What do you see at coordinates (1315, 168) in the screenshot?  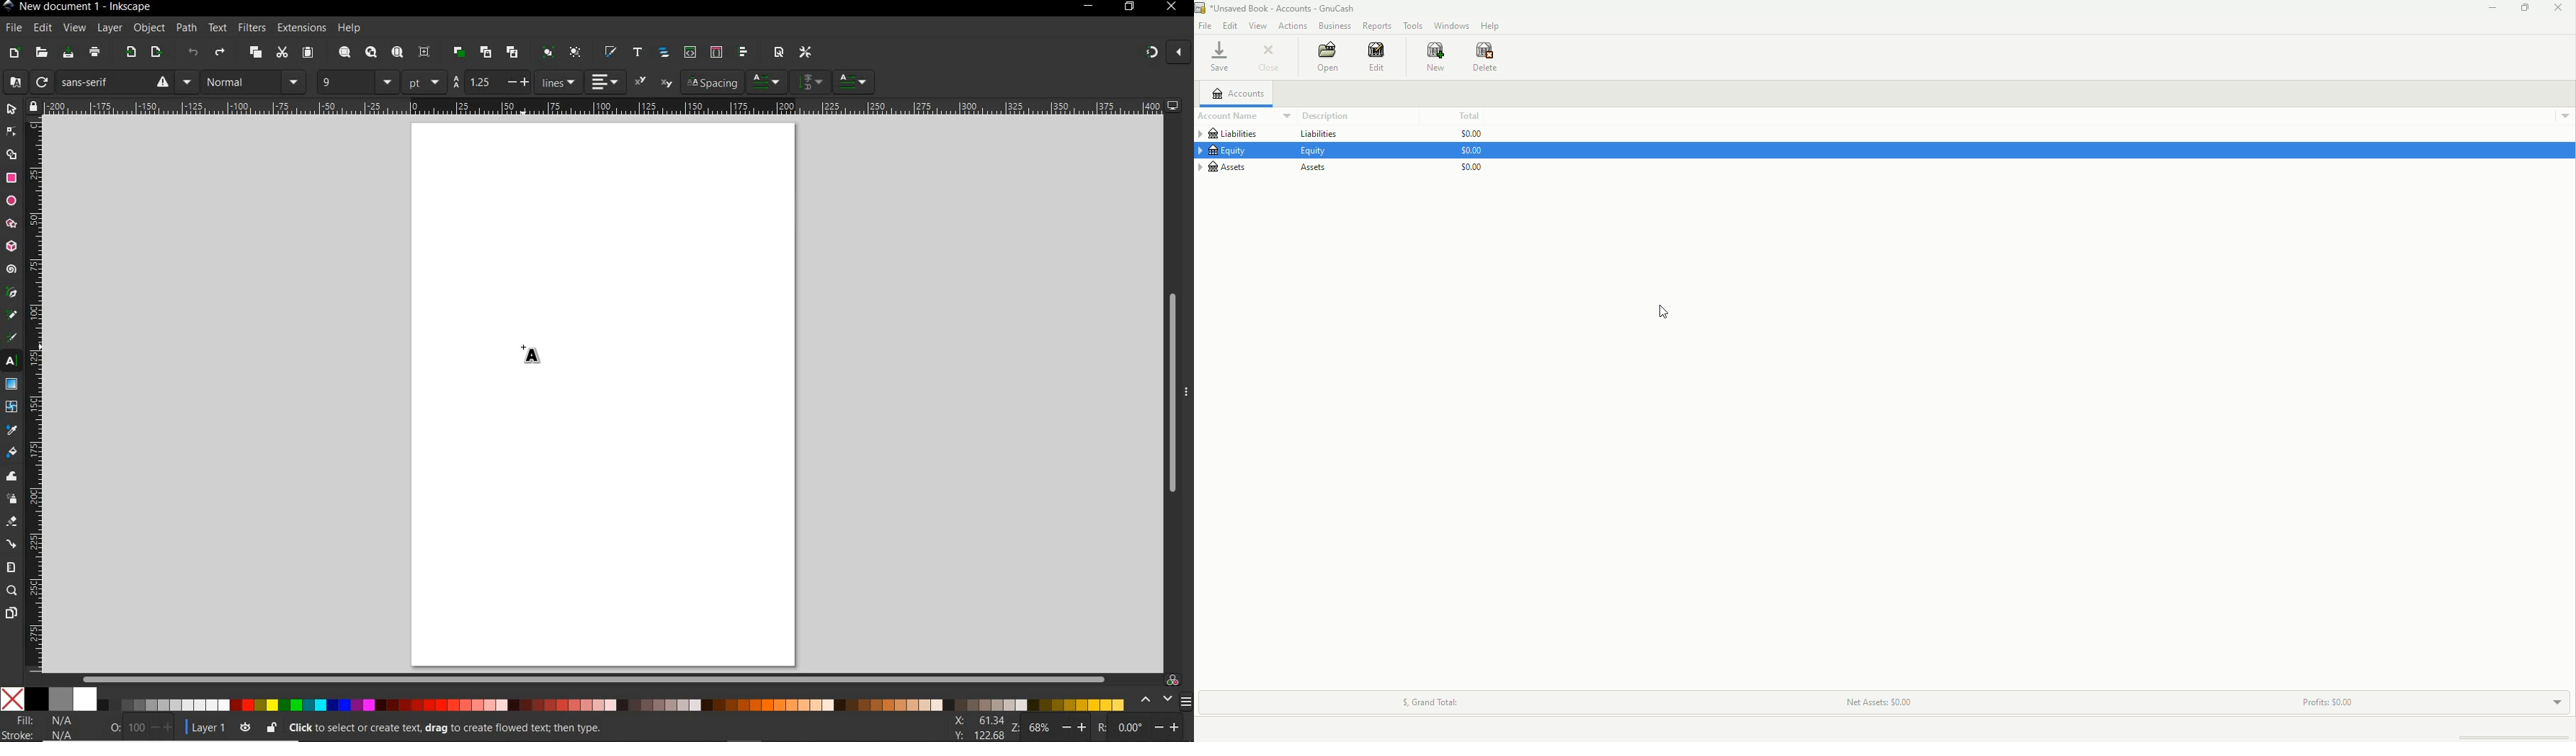 I see `Assets` at bounding box center [1315, 168].